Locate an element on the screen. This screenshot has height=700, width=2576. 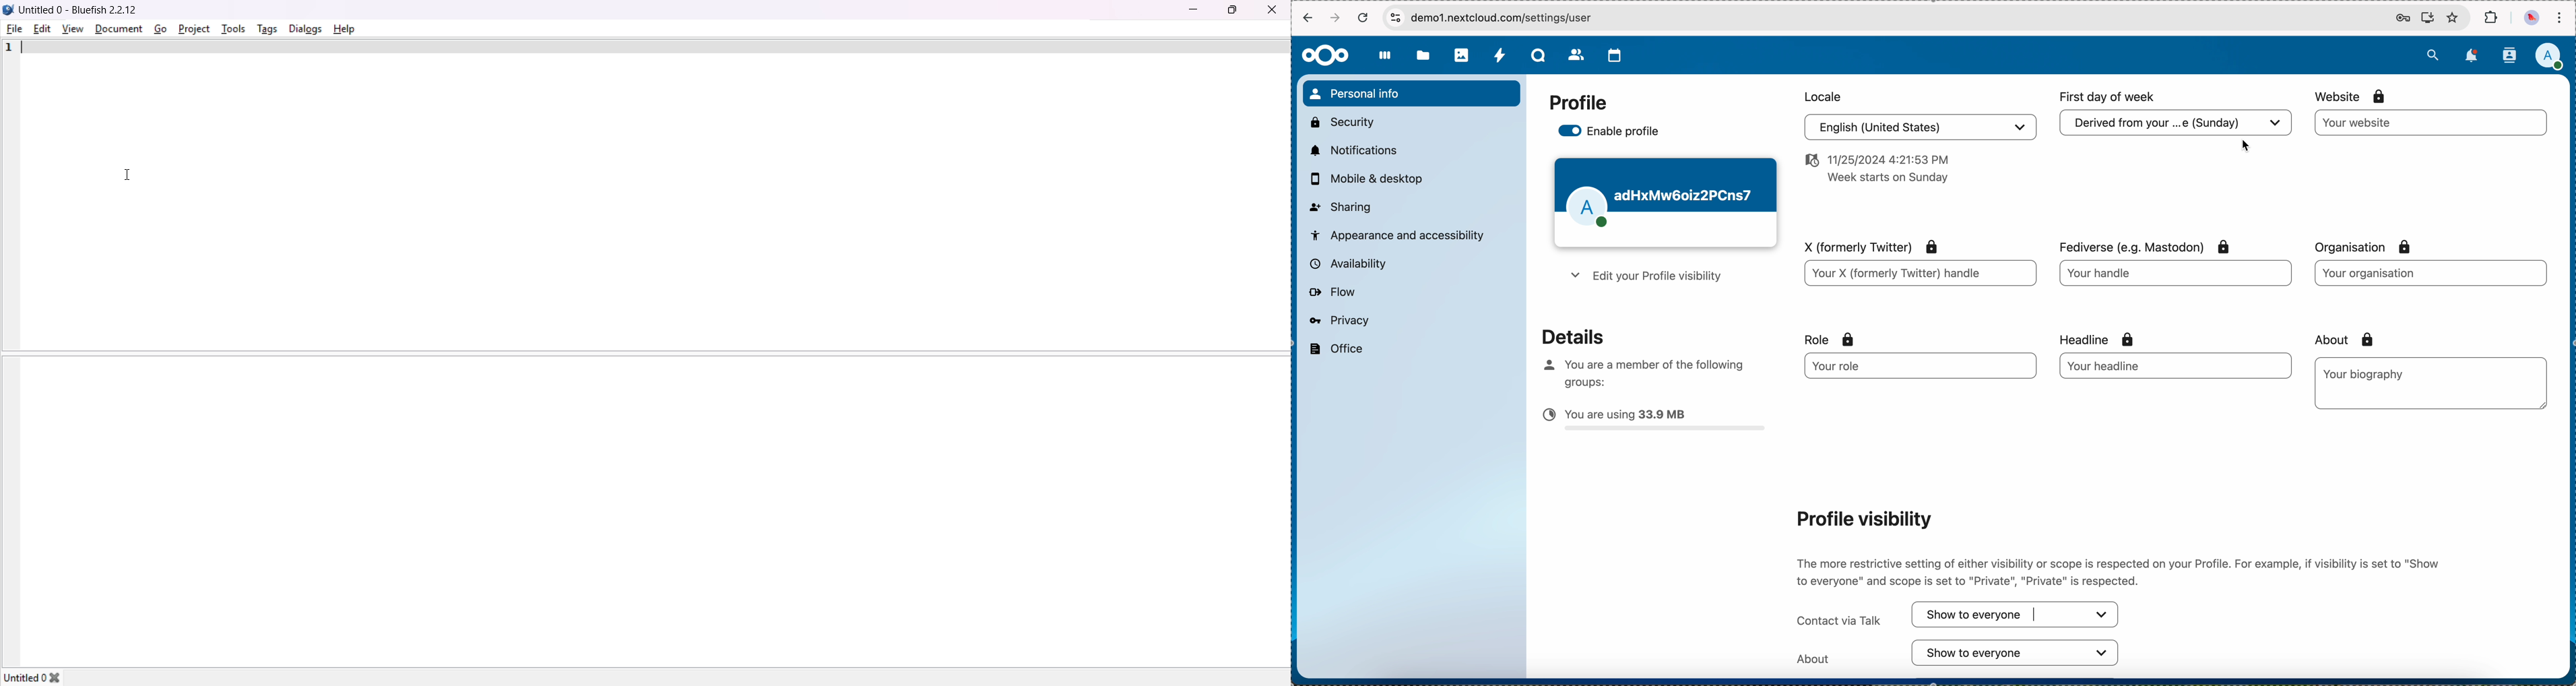
scroll bar is located at coordinates (2566, 339).